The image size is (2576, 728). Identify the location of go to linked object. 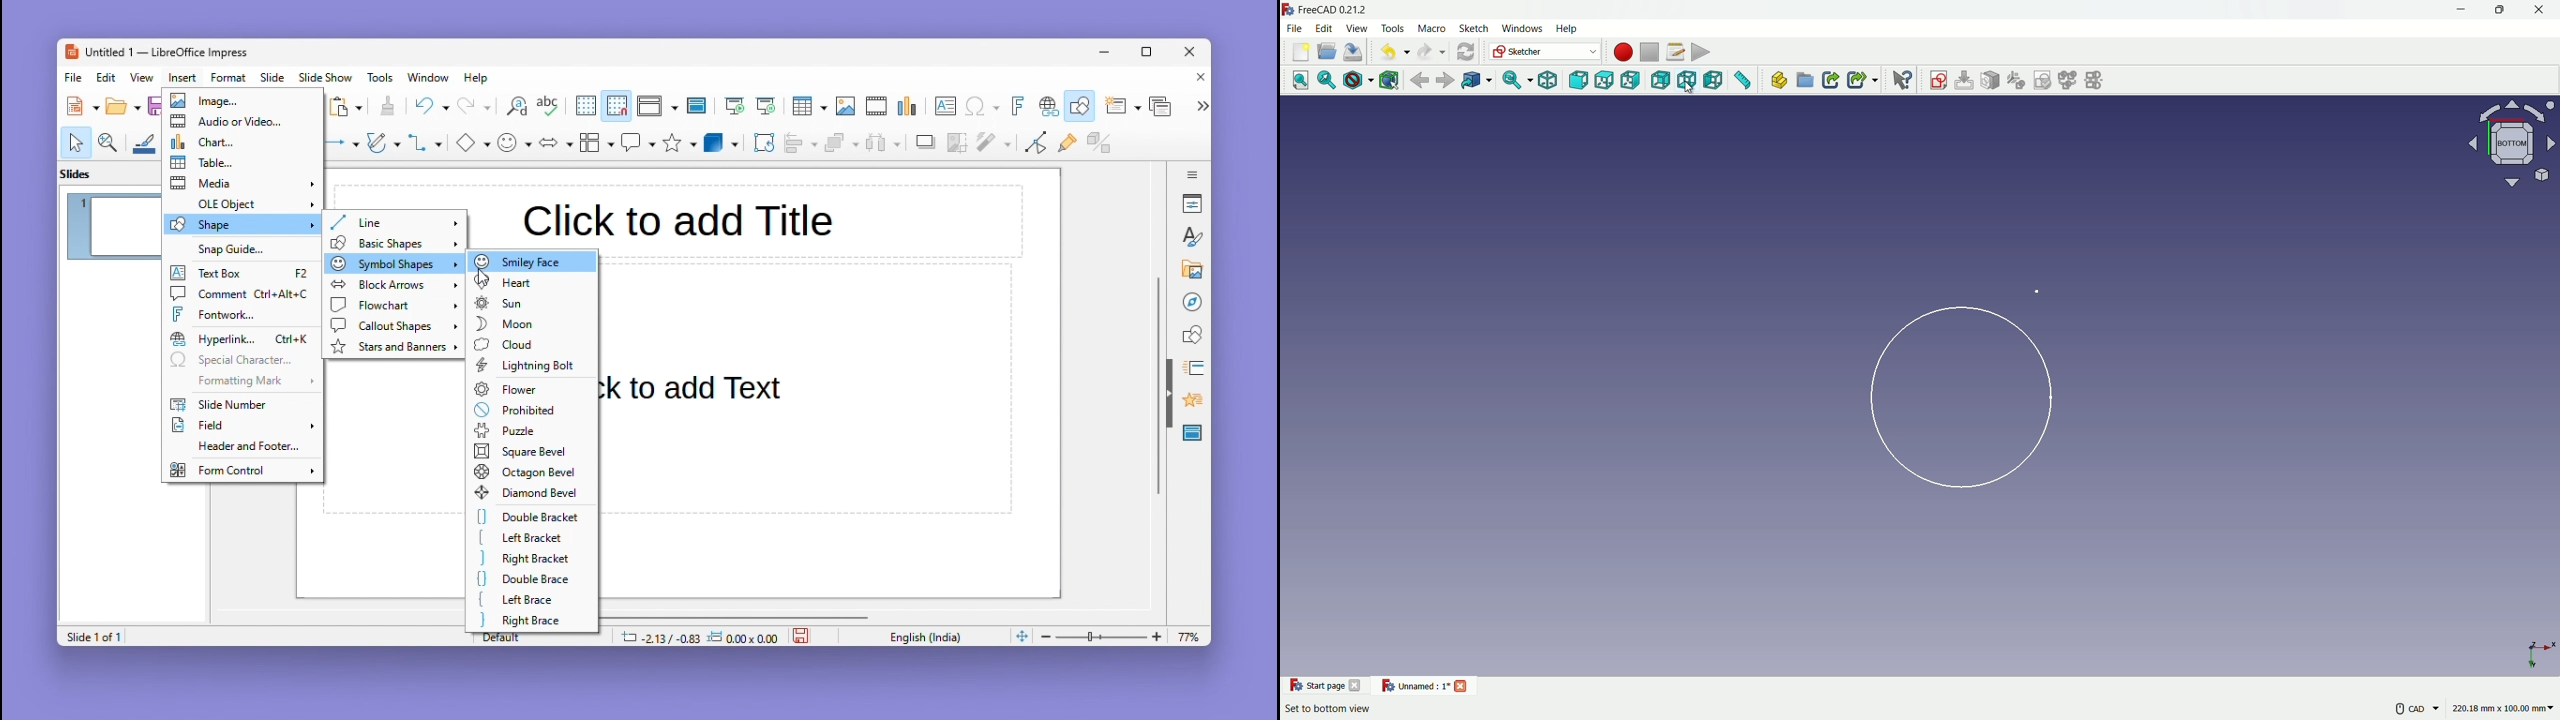
(1476, 80).